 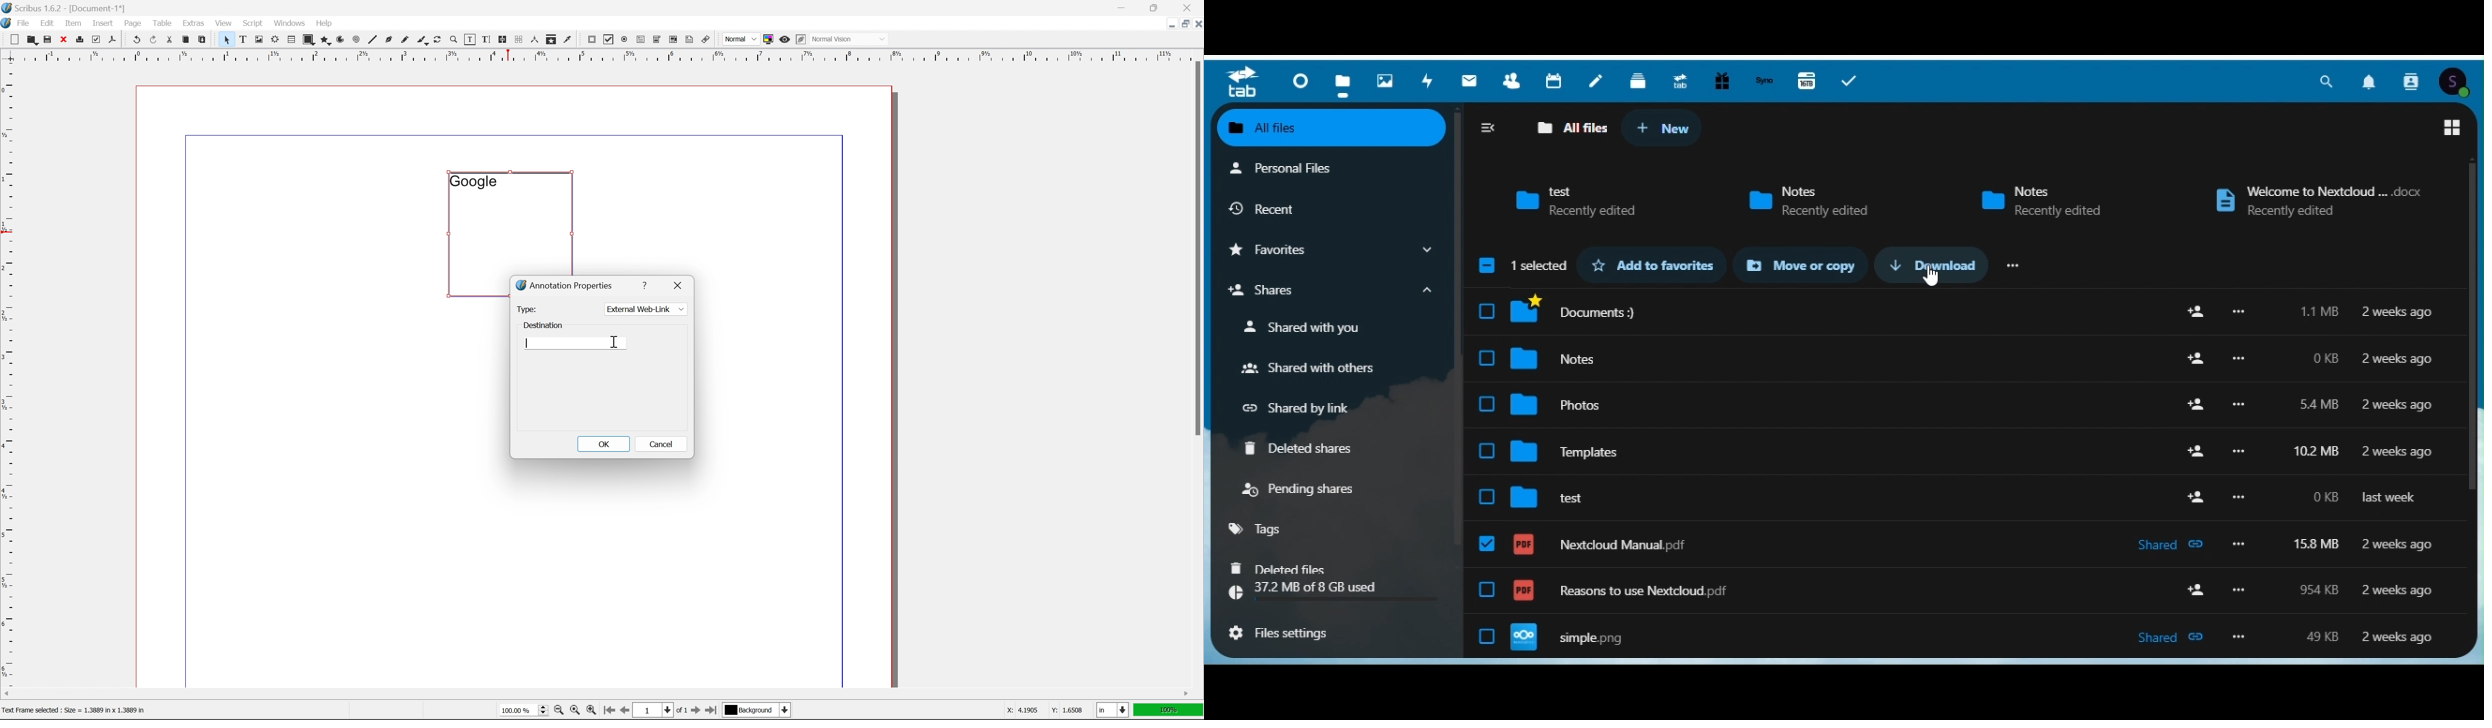 What do you see at coordinates (1961, 547) in the screenshot?
I see `nextcloud manual.pdf` at bounding box center [1961, 547].